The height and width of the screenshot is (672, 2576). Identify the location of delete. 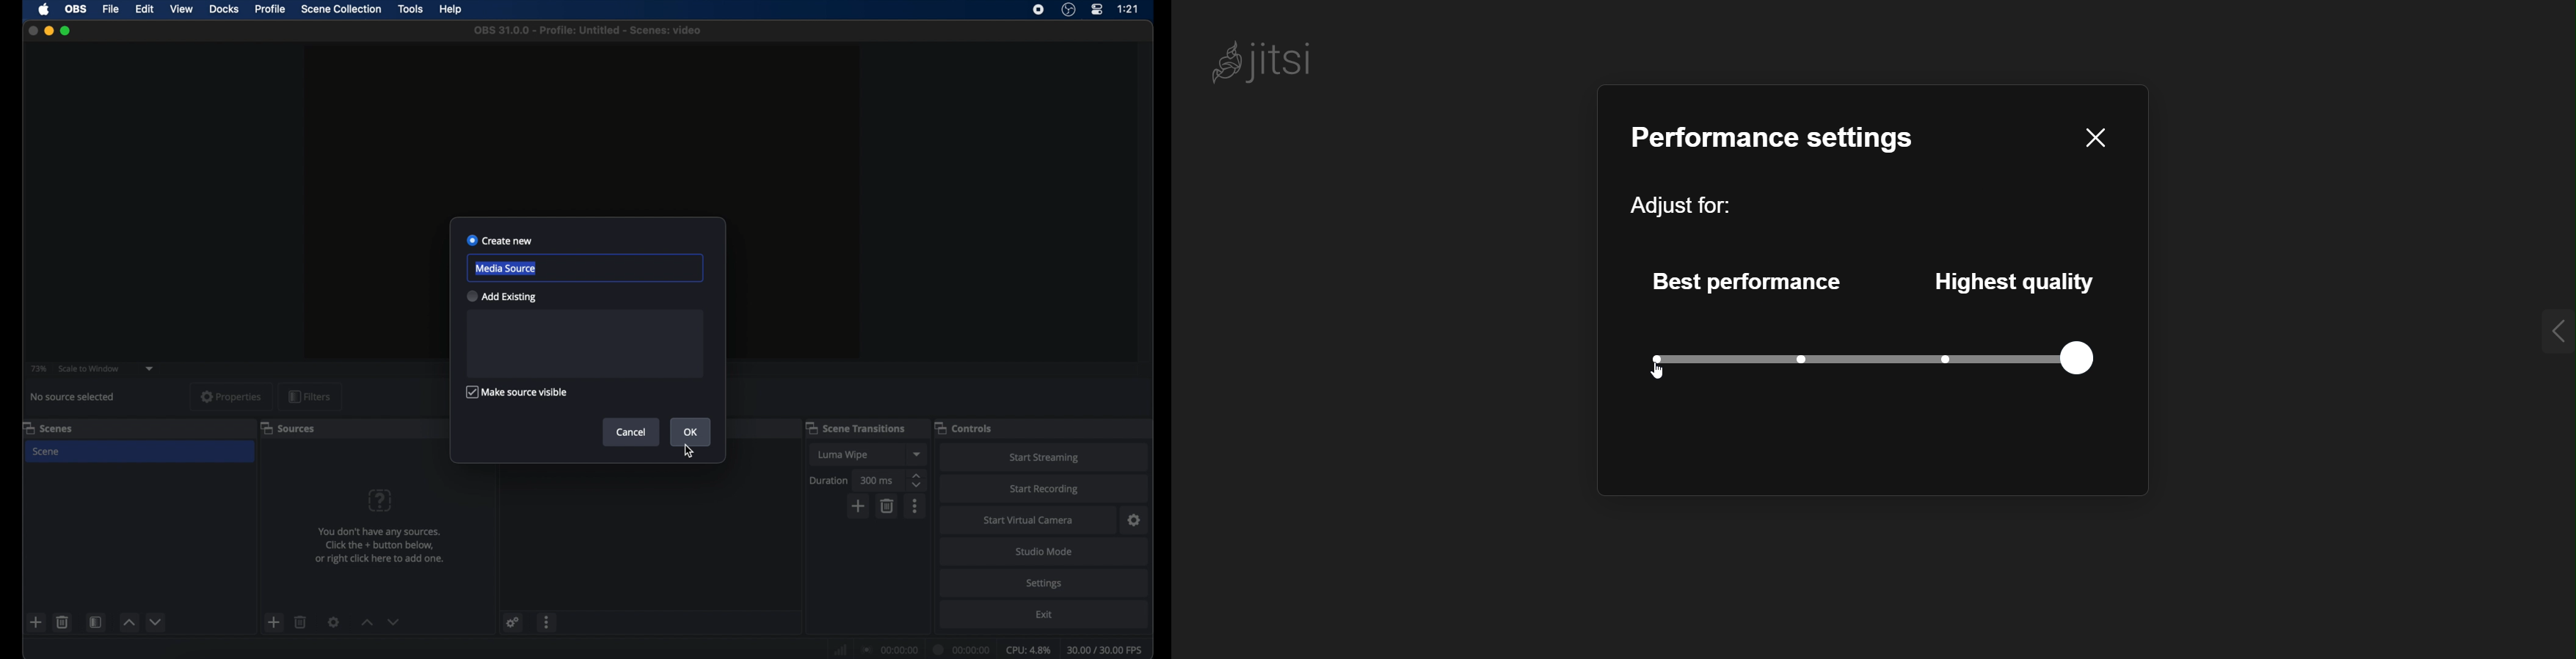
(300, 621).